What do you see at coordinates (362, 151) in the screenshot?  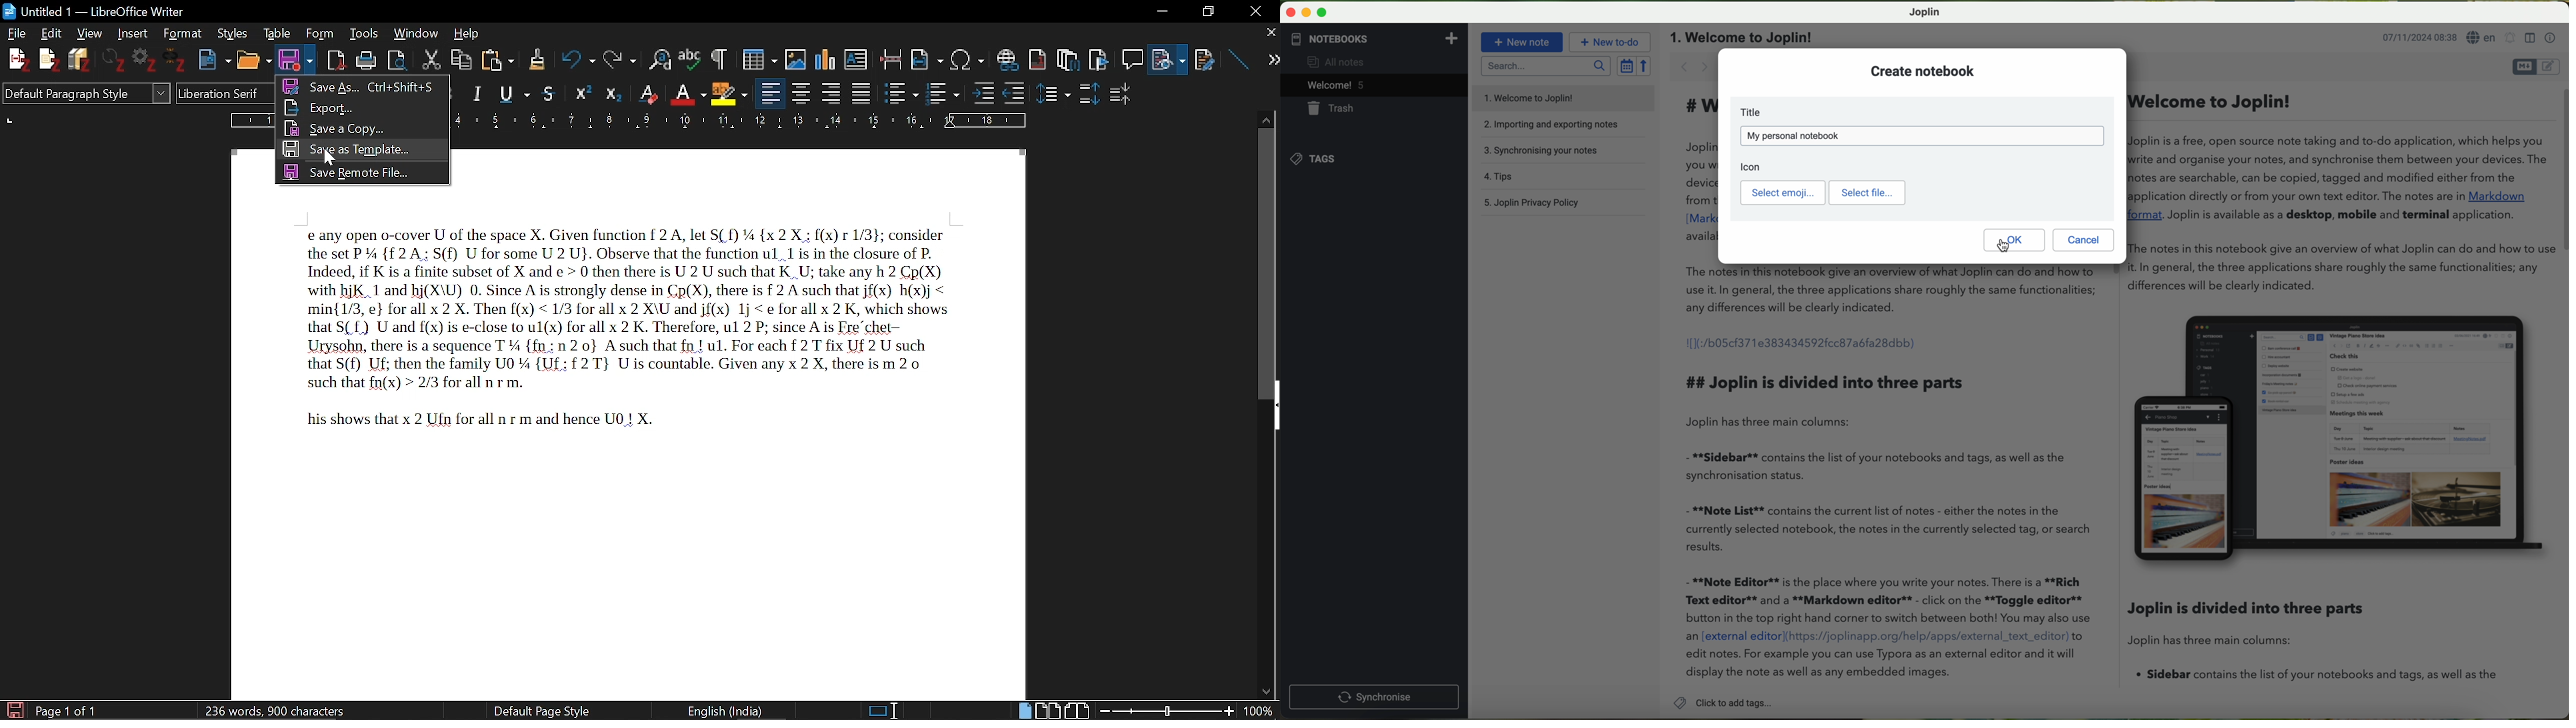 I see `Save as a template` at bounding box center [362, 151].